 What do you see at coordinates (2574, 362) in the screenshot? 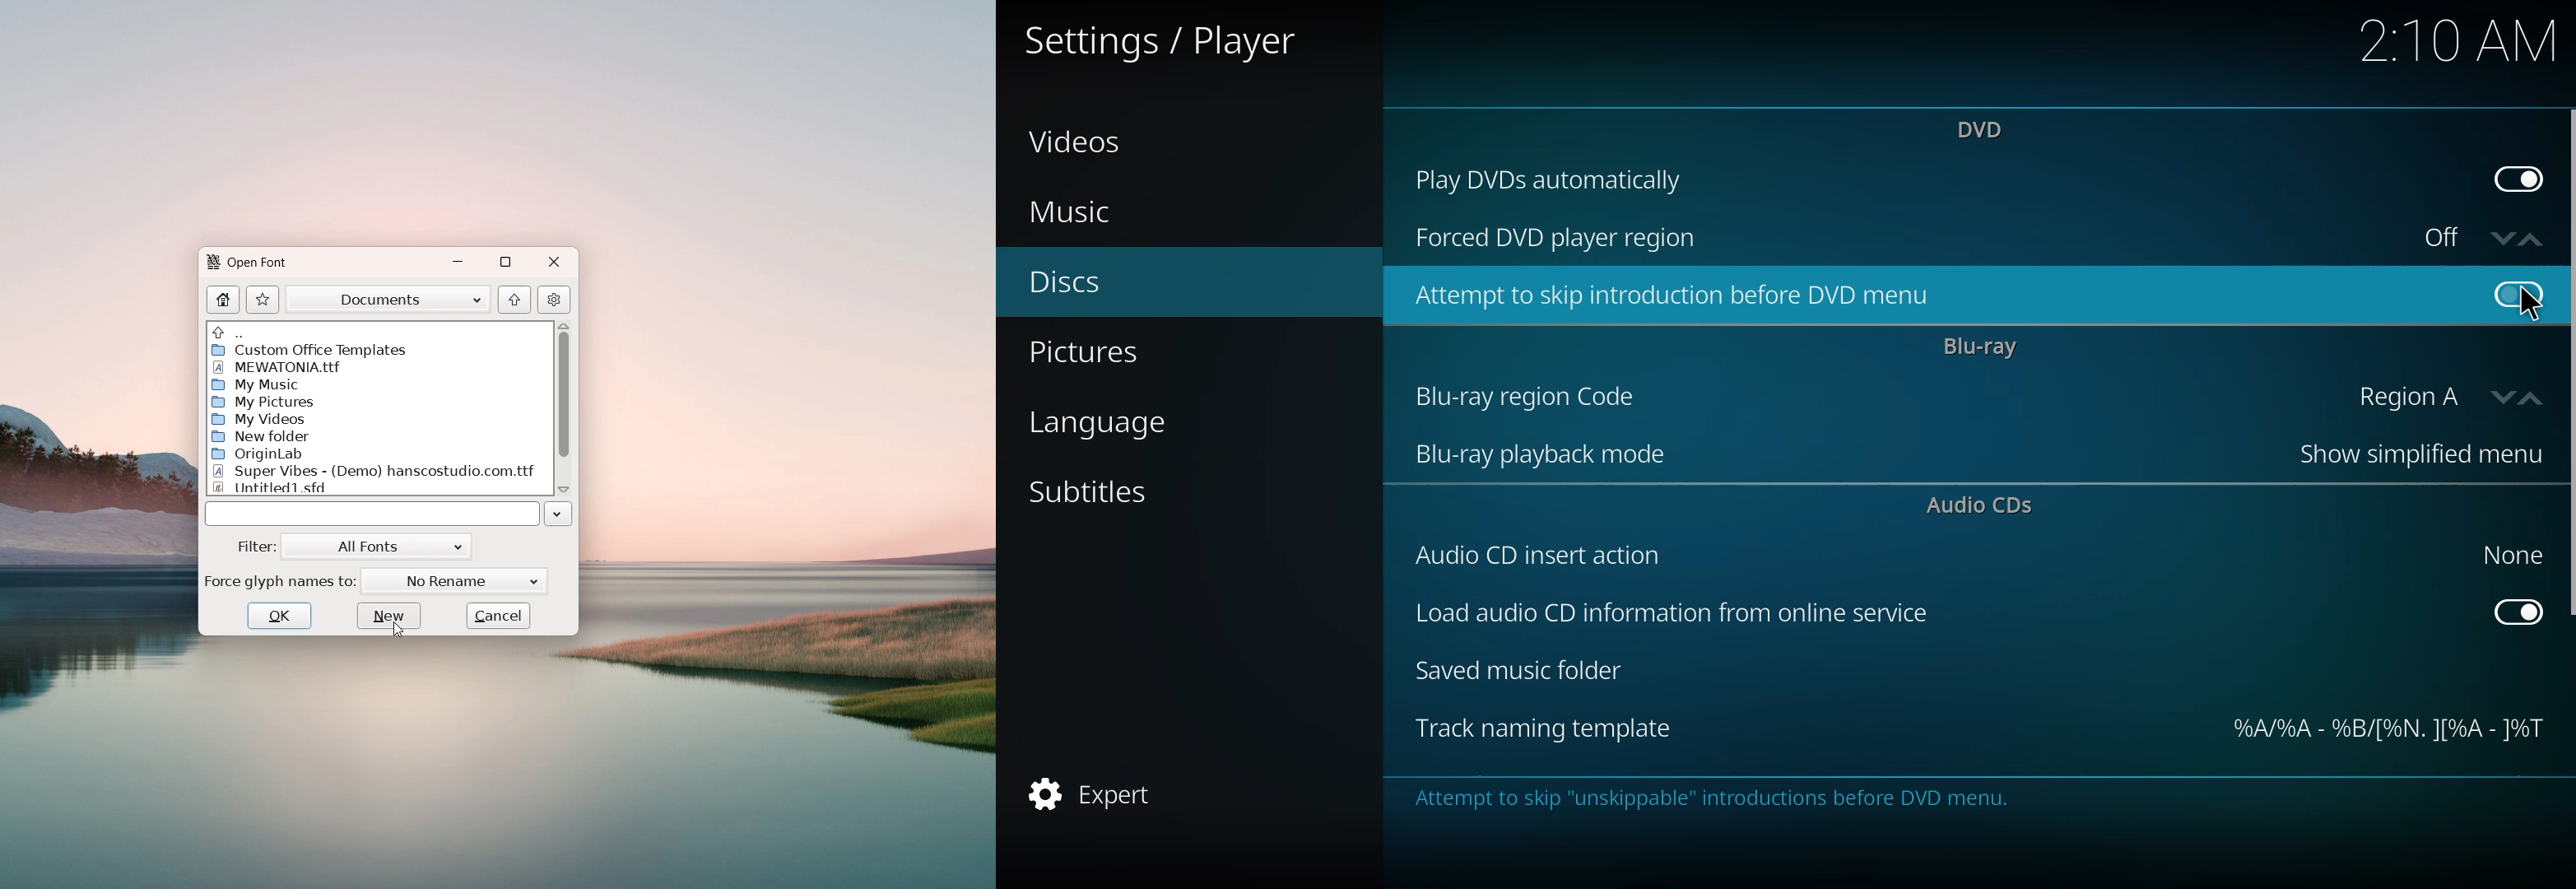
I see `scroll bar` at bounding box center [2574, 362].